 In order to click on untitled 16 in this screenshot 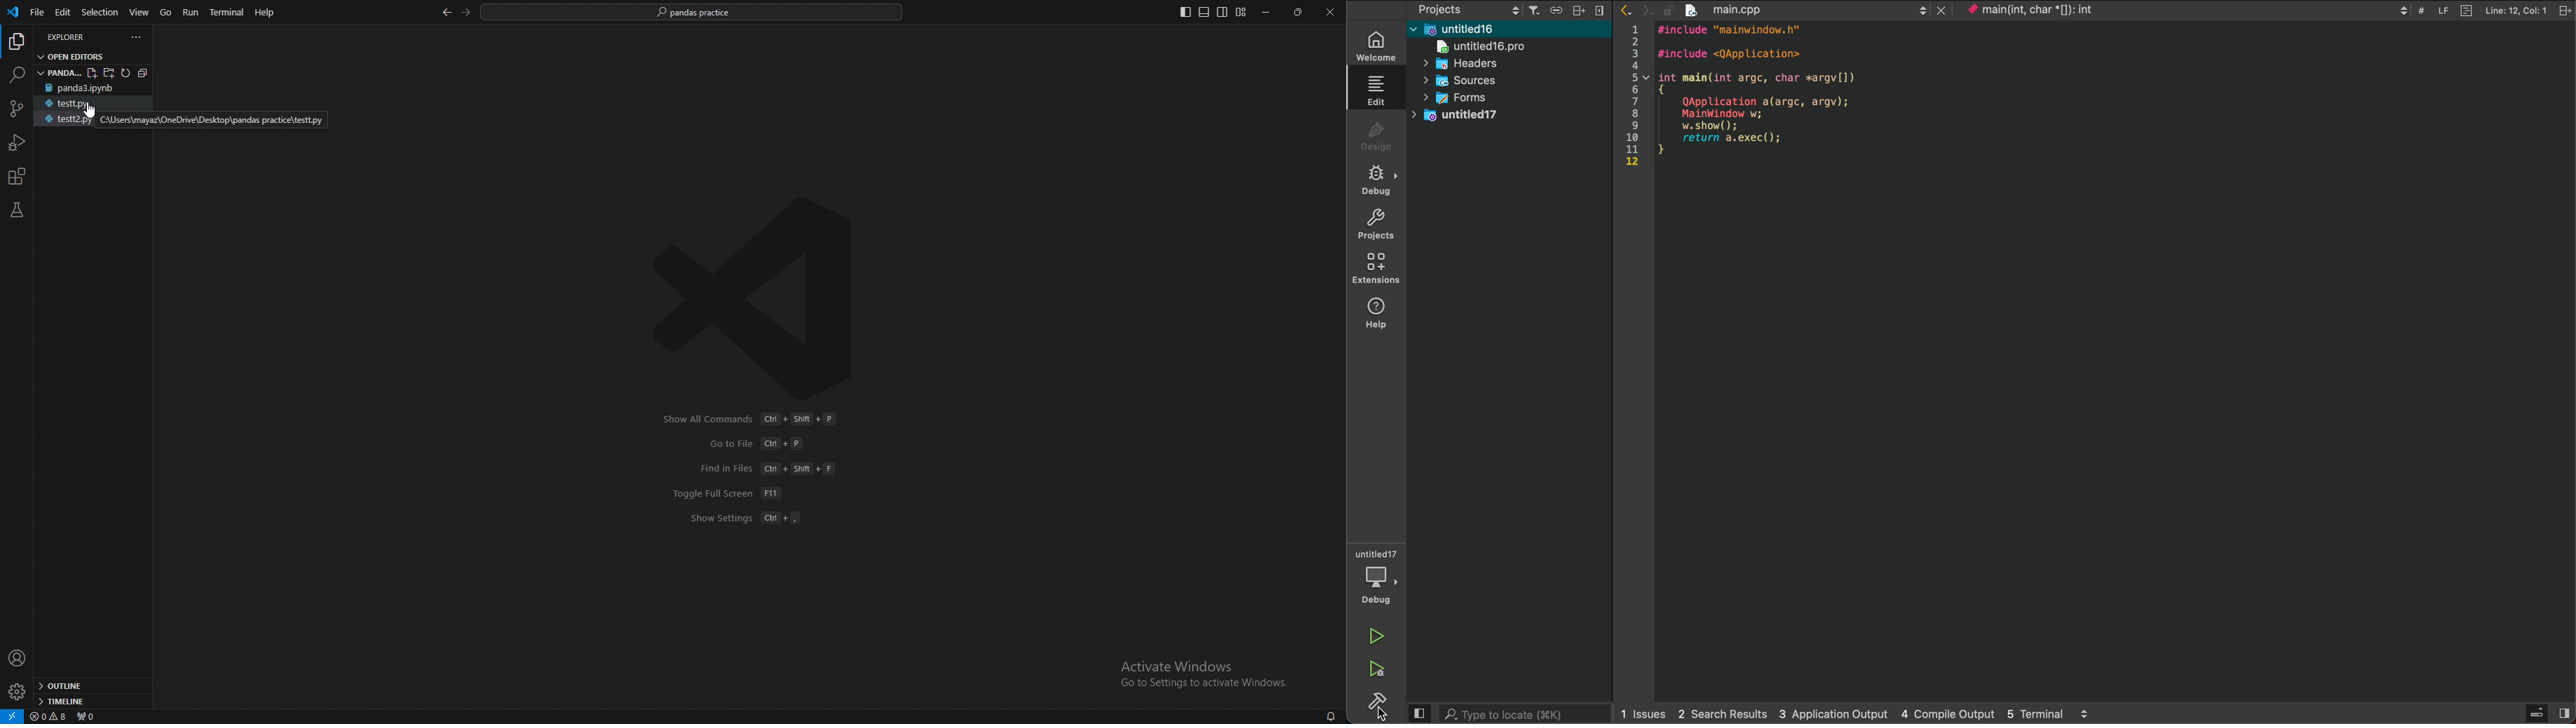, I will do `click(1485, 28)`.